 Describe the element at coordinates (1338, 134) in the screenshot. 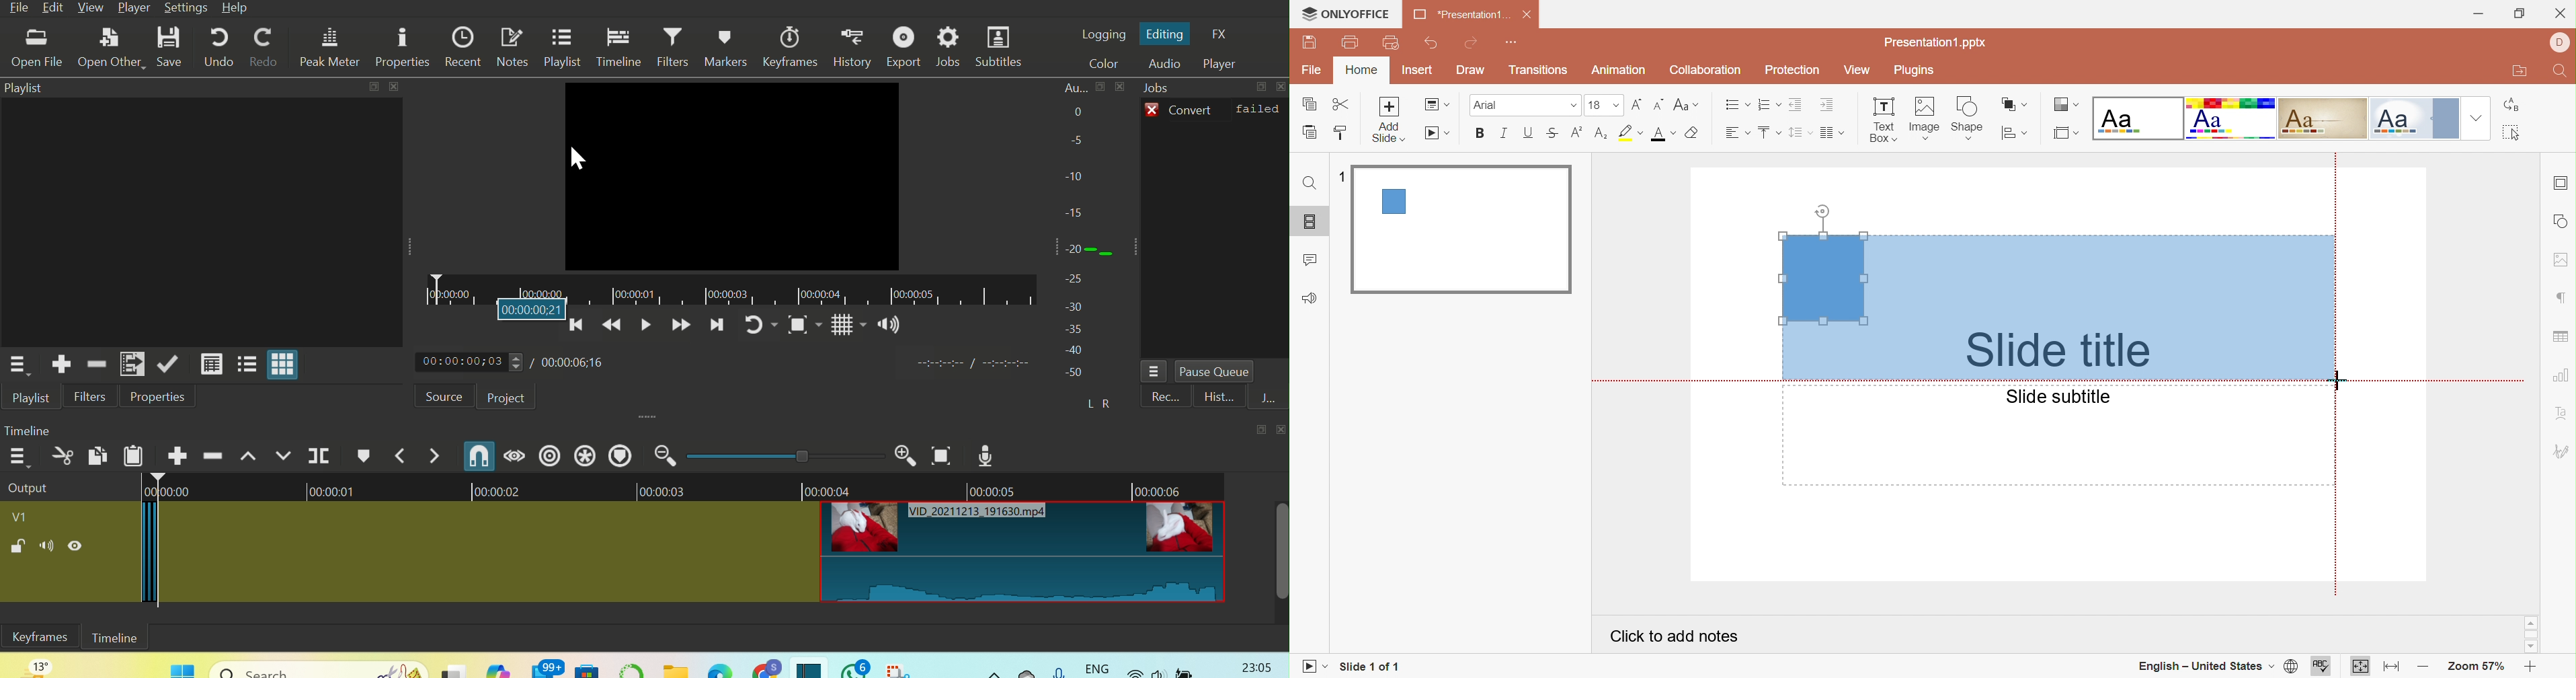

I see `Copy style` at that location.